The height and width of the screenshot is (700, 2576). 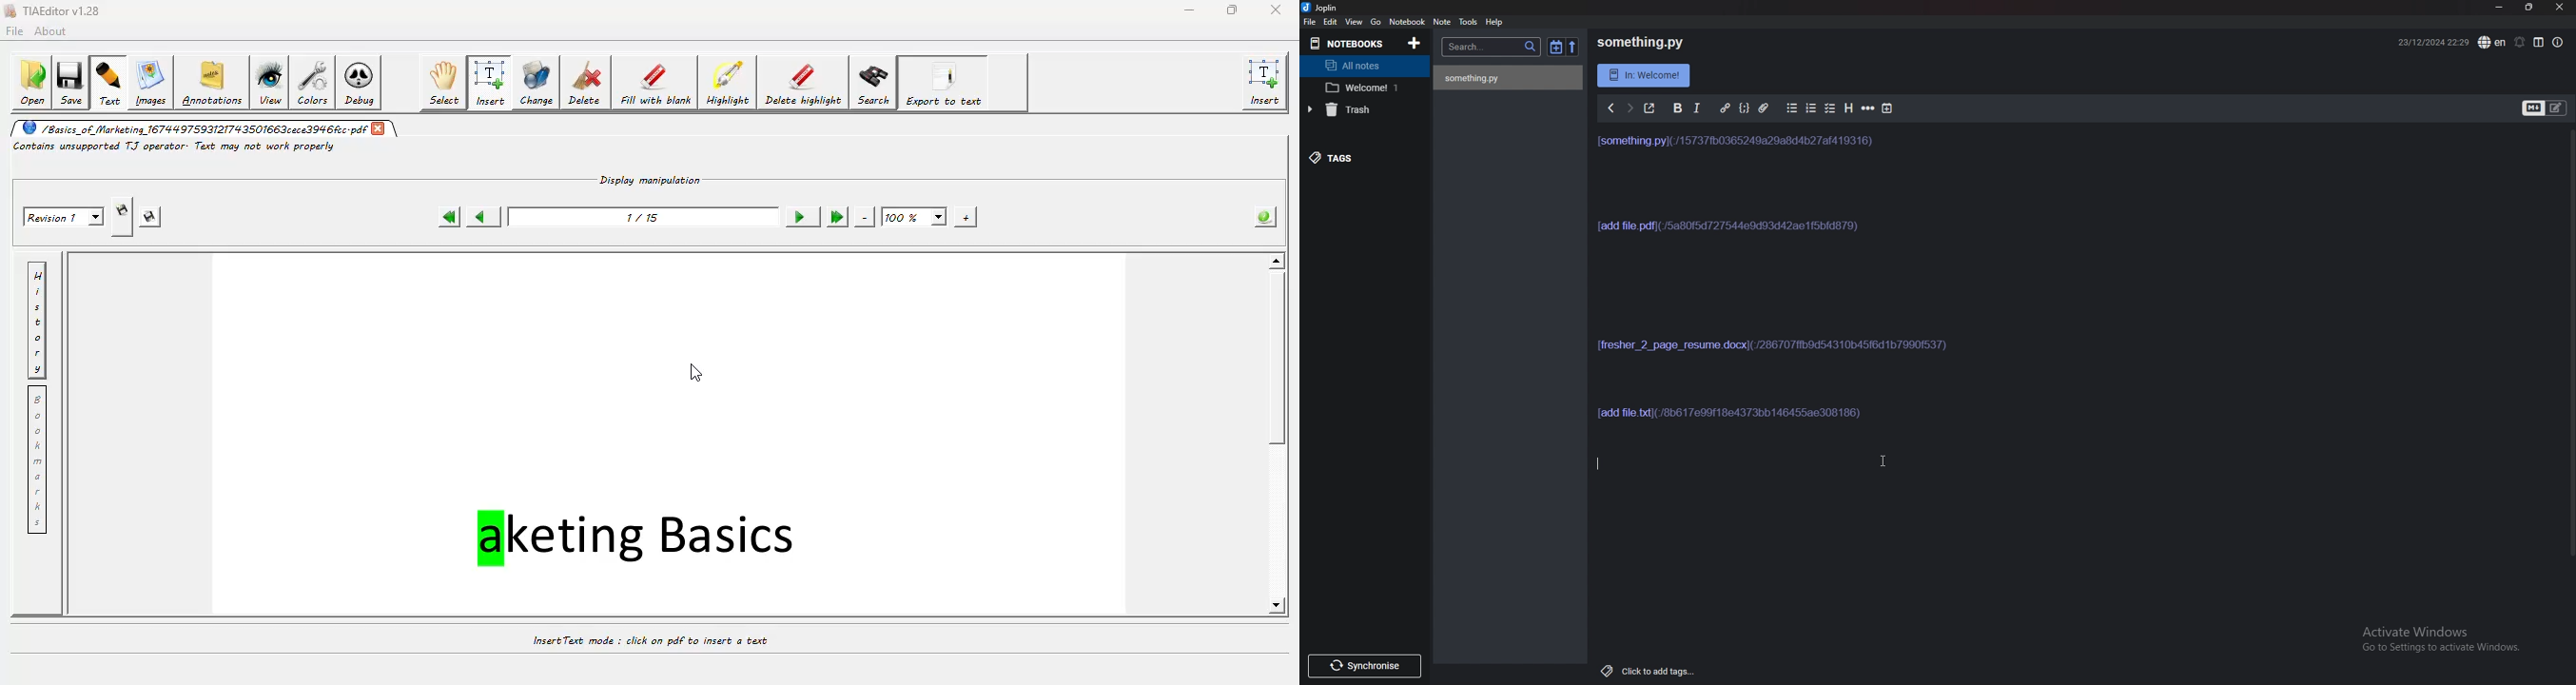 What do you see at coordinates (1406, 23) in the screenshot?
I see `Notebook` at bounding box center [1406, 23].